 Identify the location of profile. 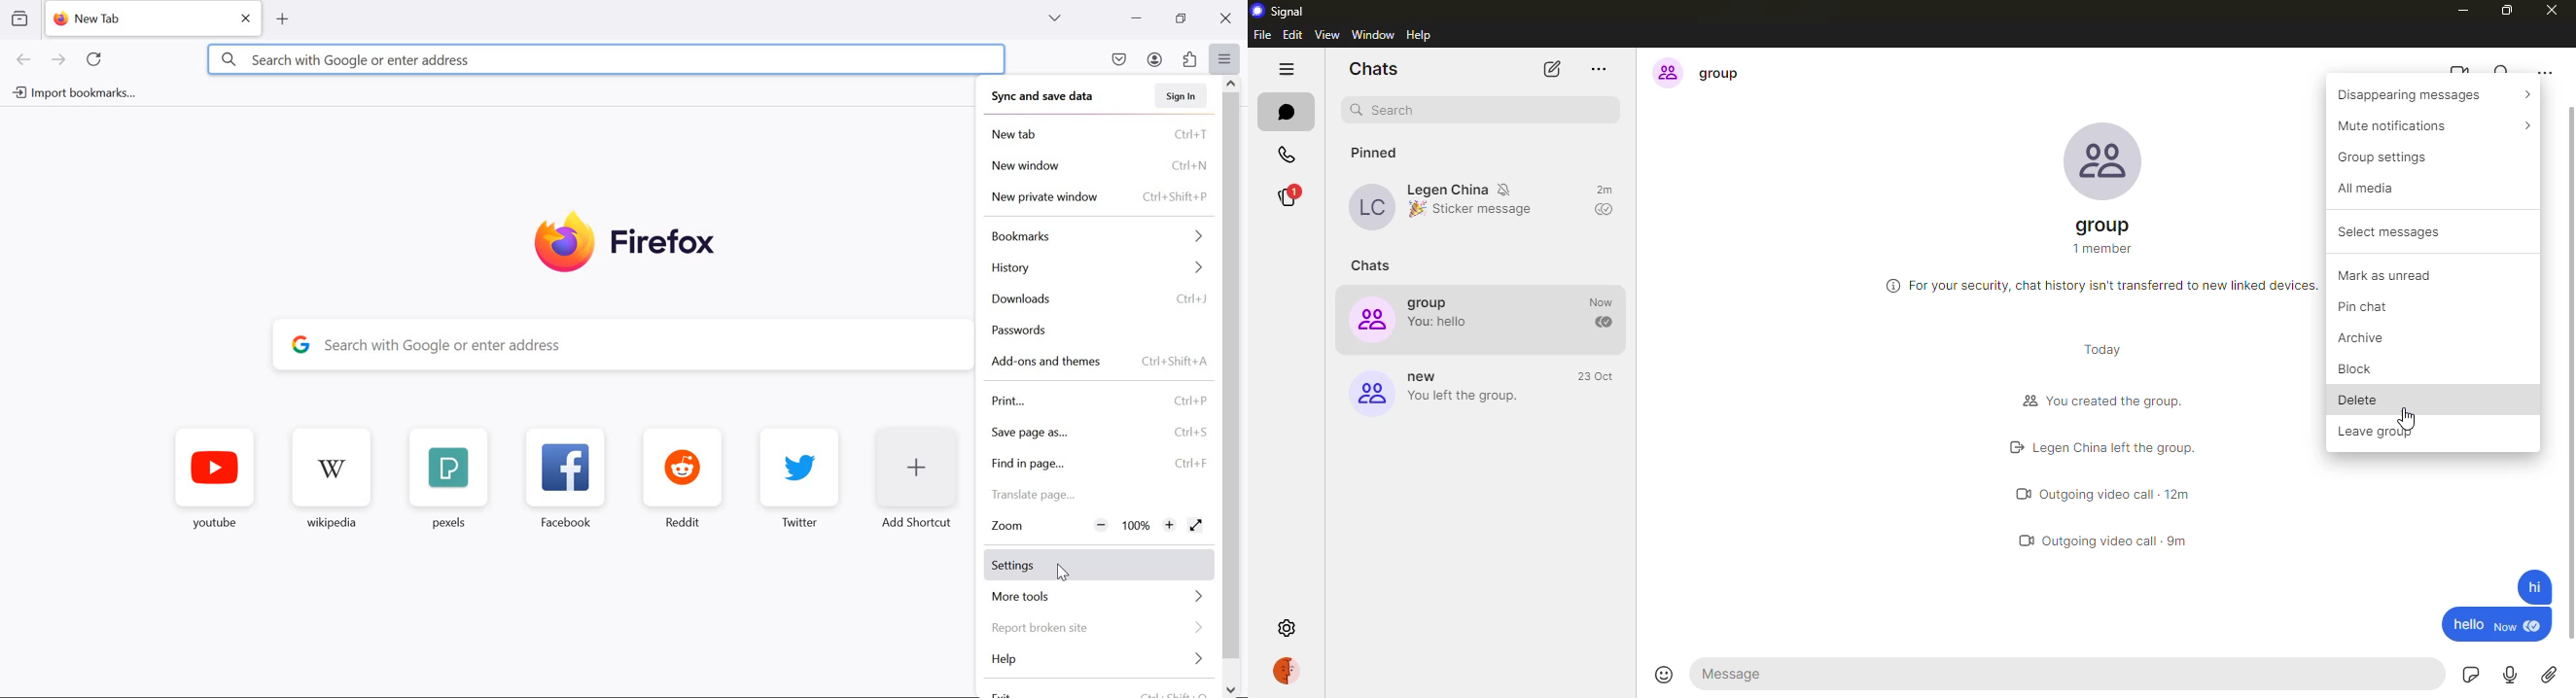
(1368, 207).